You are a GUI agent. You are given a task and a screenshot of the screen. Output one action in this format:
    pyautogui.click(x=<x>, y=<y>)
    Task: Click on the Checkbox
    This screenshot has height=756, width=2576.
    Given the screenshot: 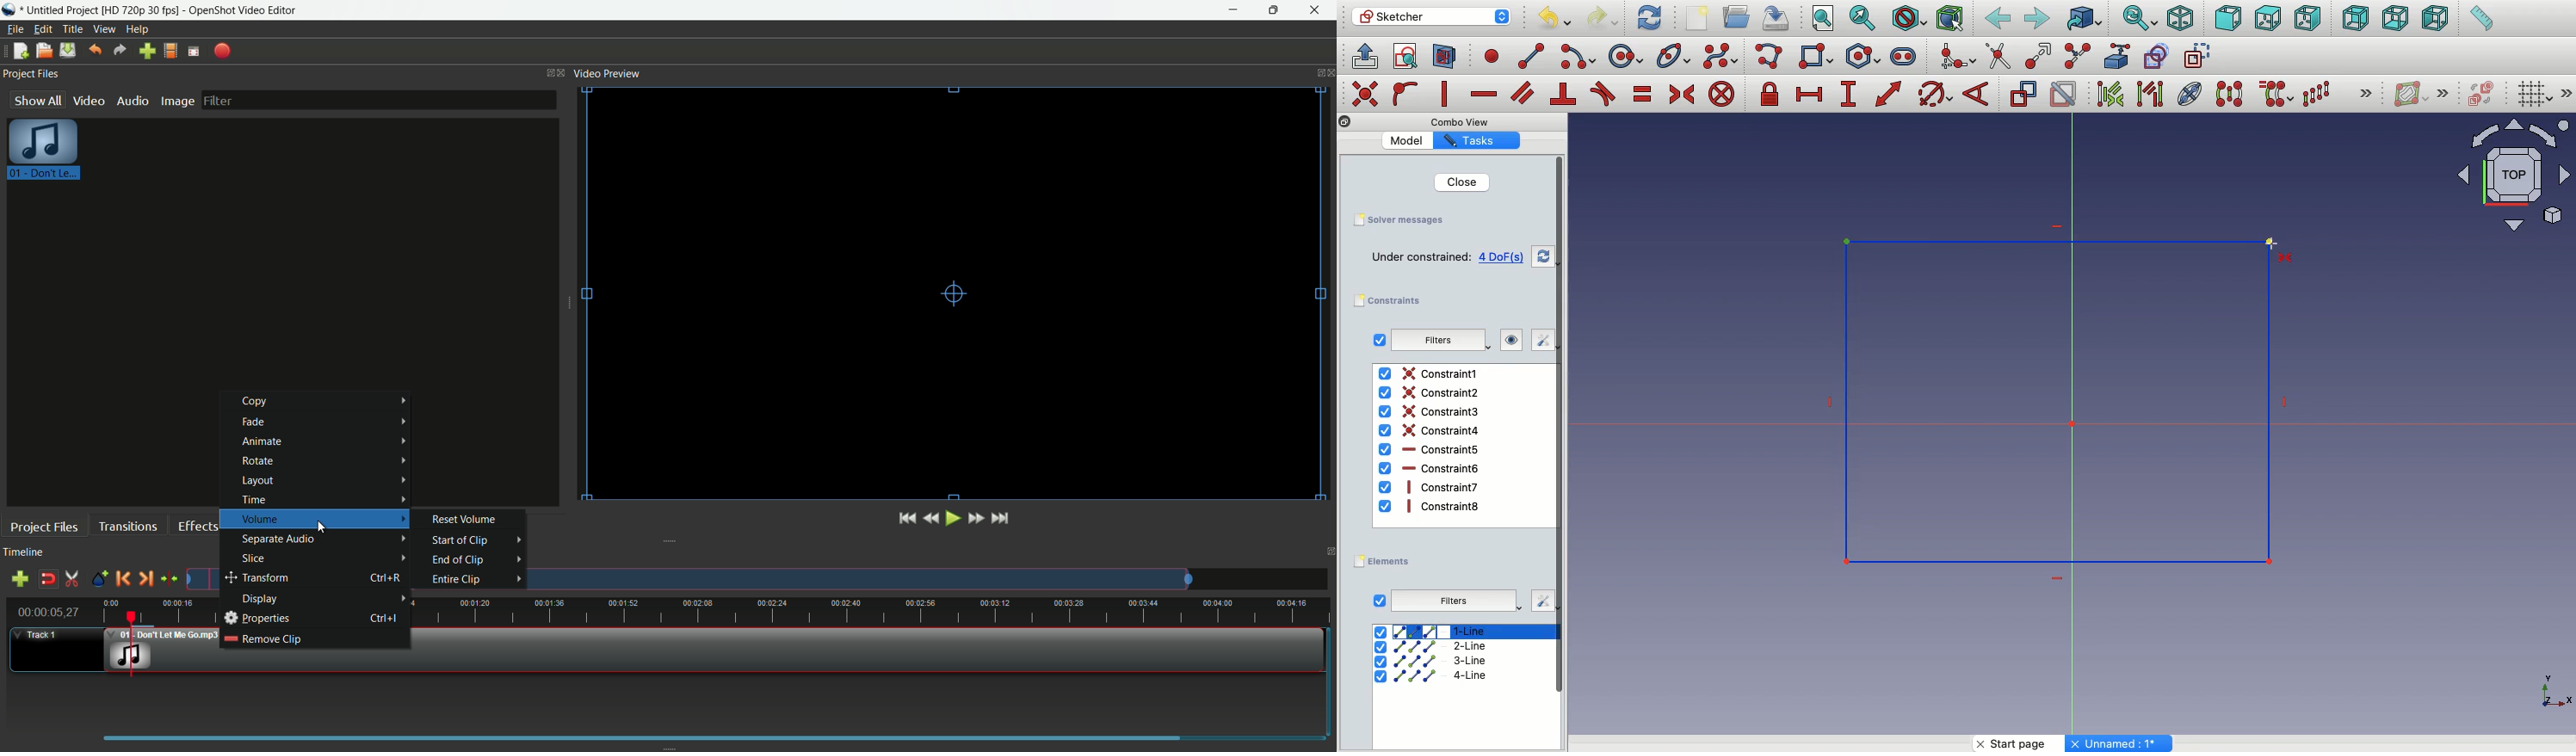 What is the action you would take?
    pyautogui.click(x=1380, y=601)
    